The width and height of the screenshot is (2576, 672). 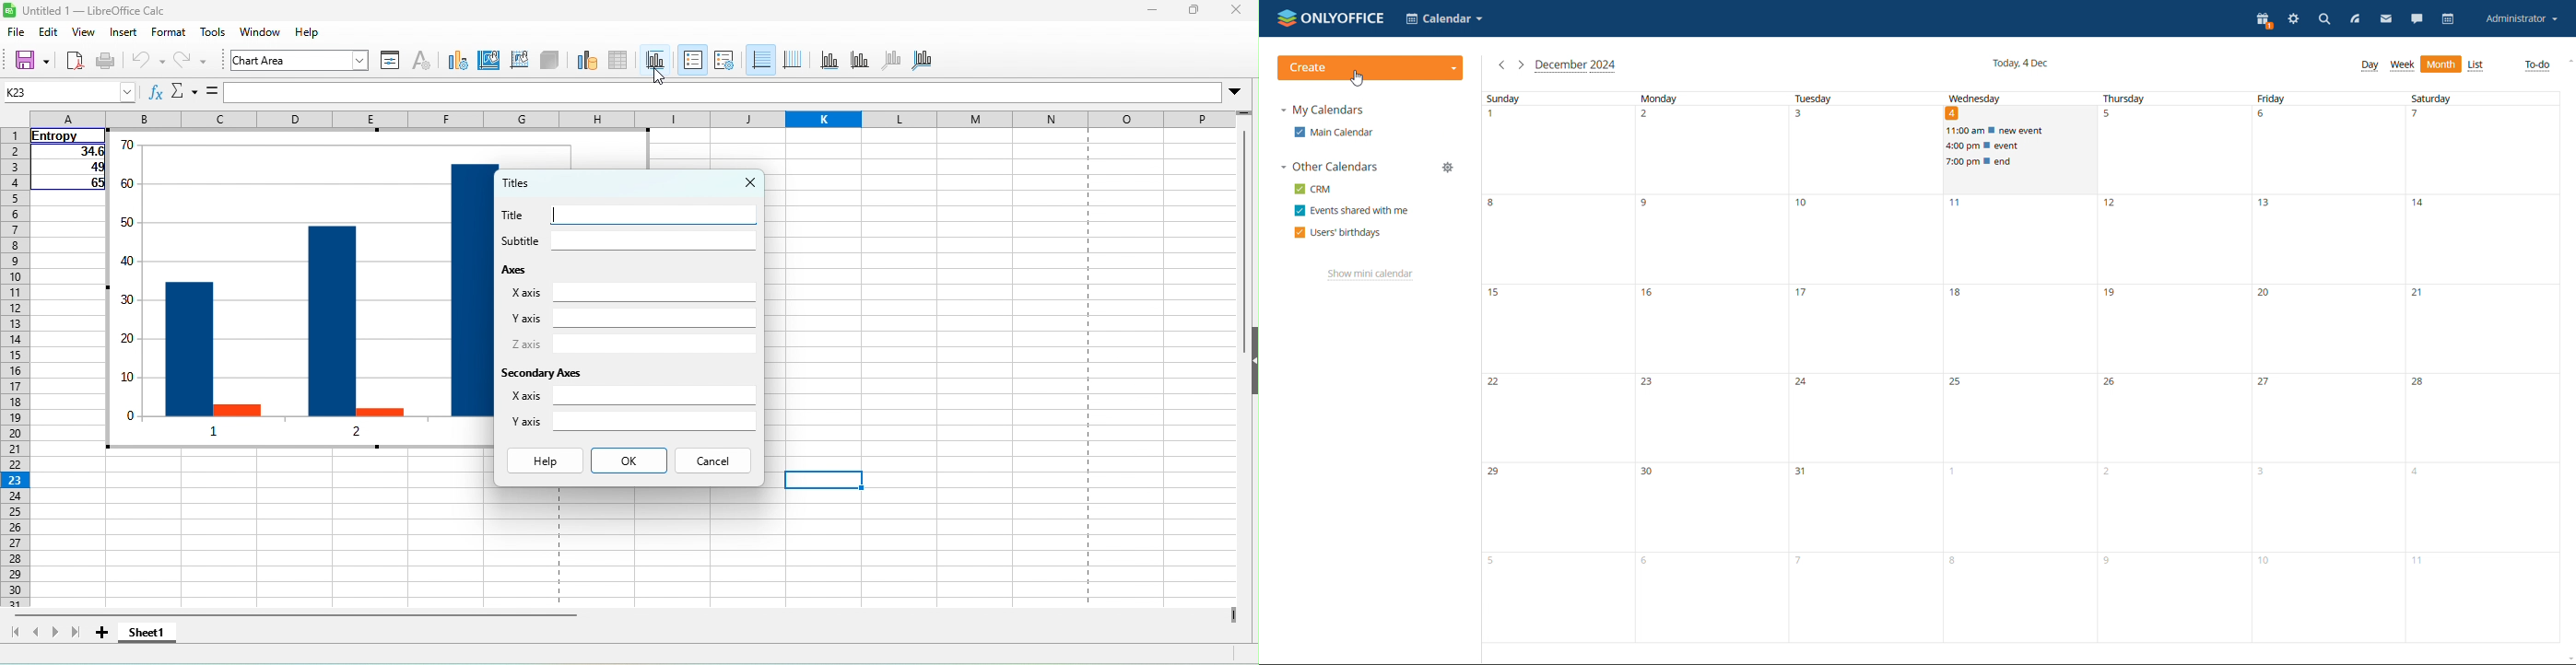 I want to click on amp1, so click(x=238, y=409).